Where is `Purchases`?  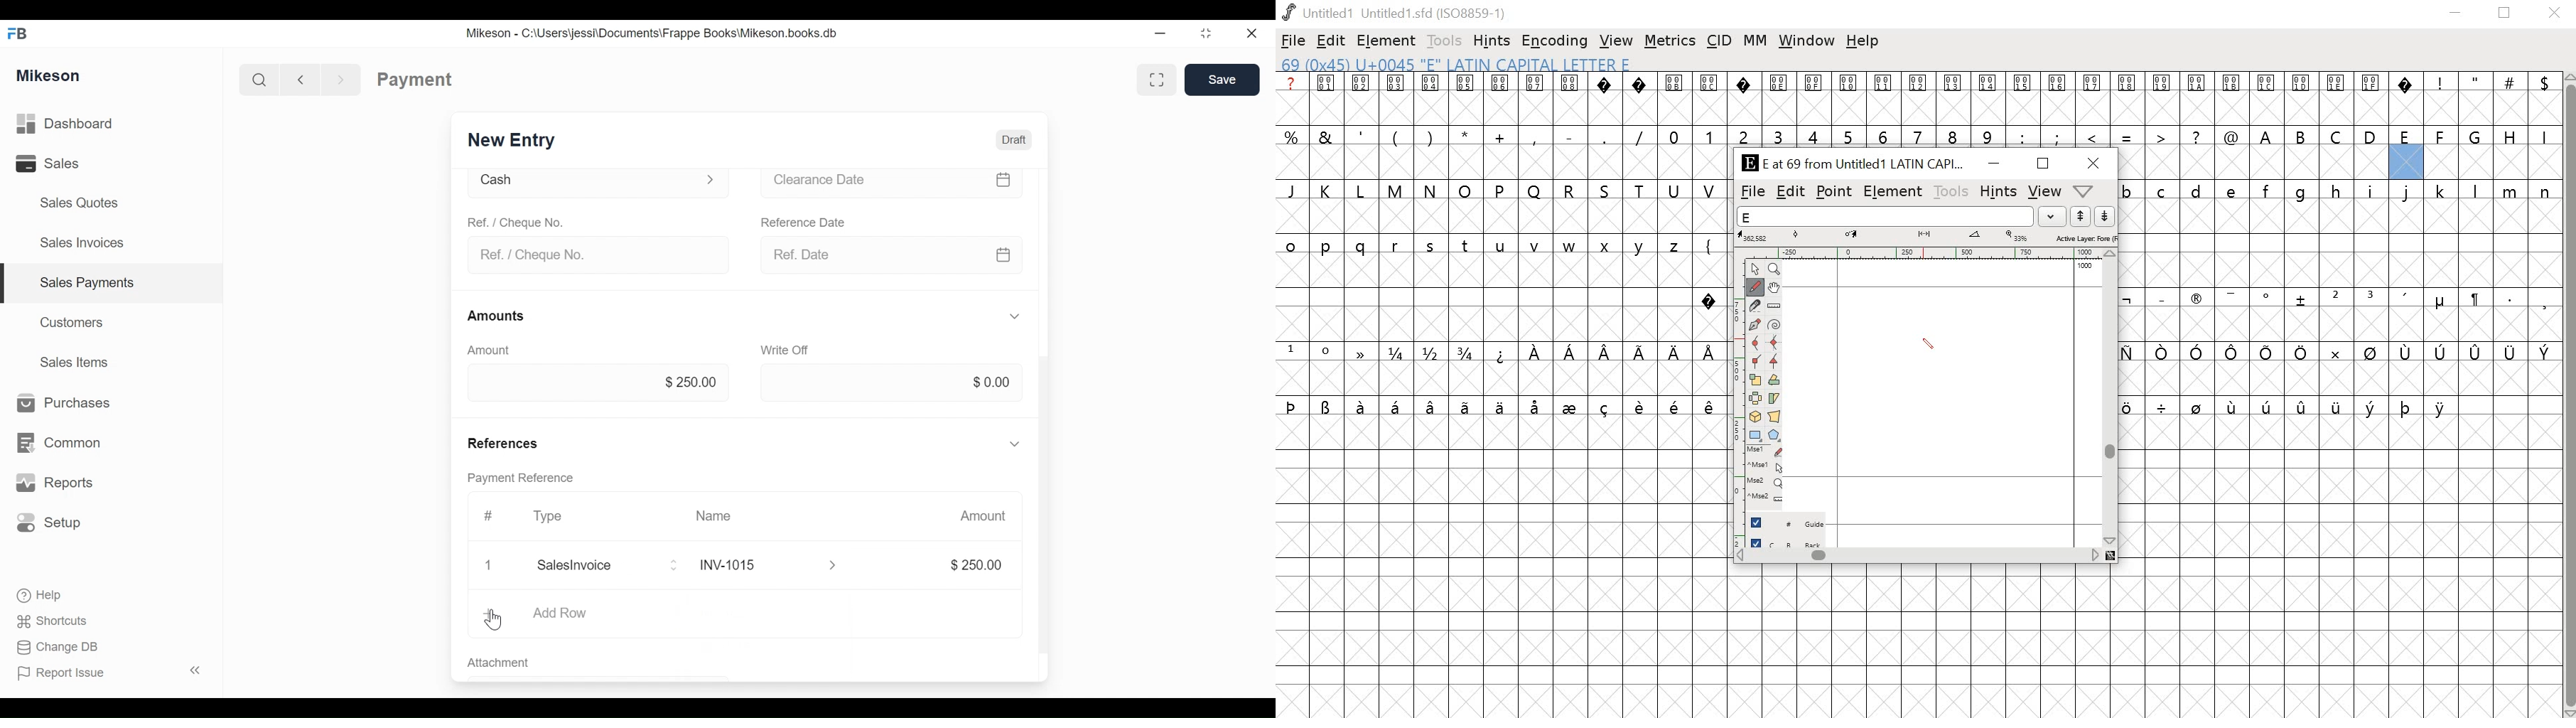
Purchases is located at coordinates (63, 403).